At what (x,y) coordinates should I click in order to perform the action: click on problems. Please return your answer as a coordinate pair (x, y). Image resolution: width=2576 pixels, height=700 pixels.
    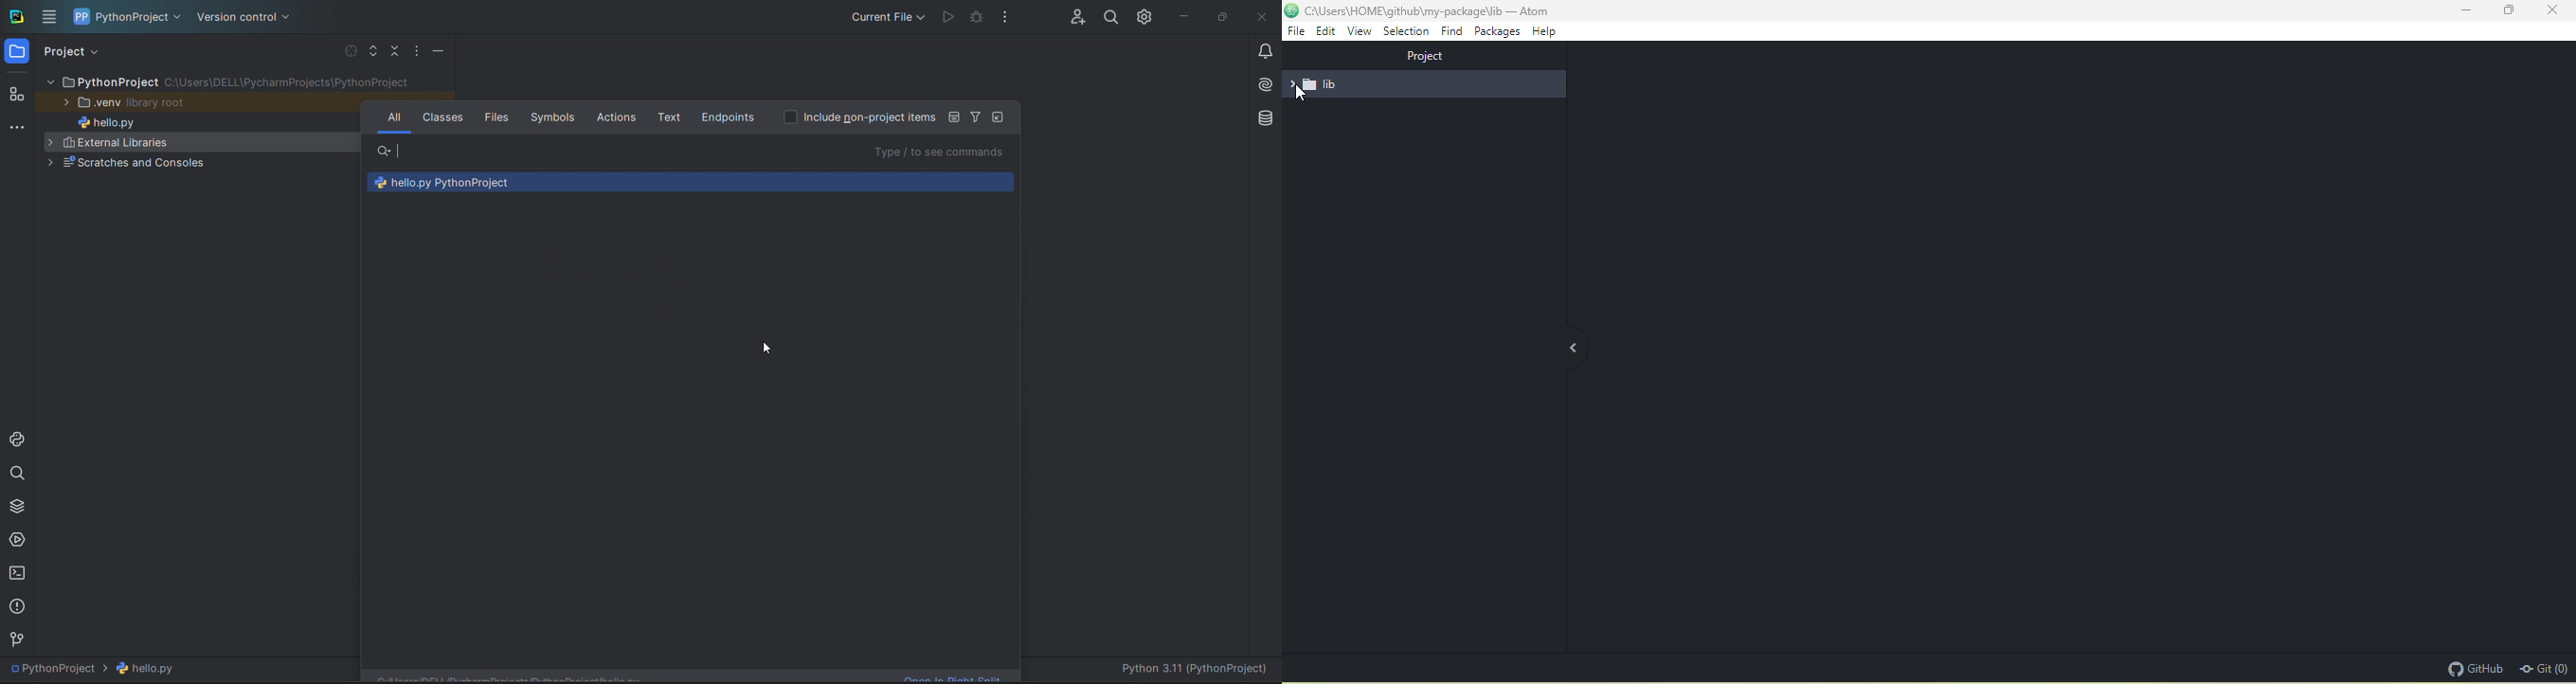
    Looking at the image, I should click on (17, 607).